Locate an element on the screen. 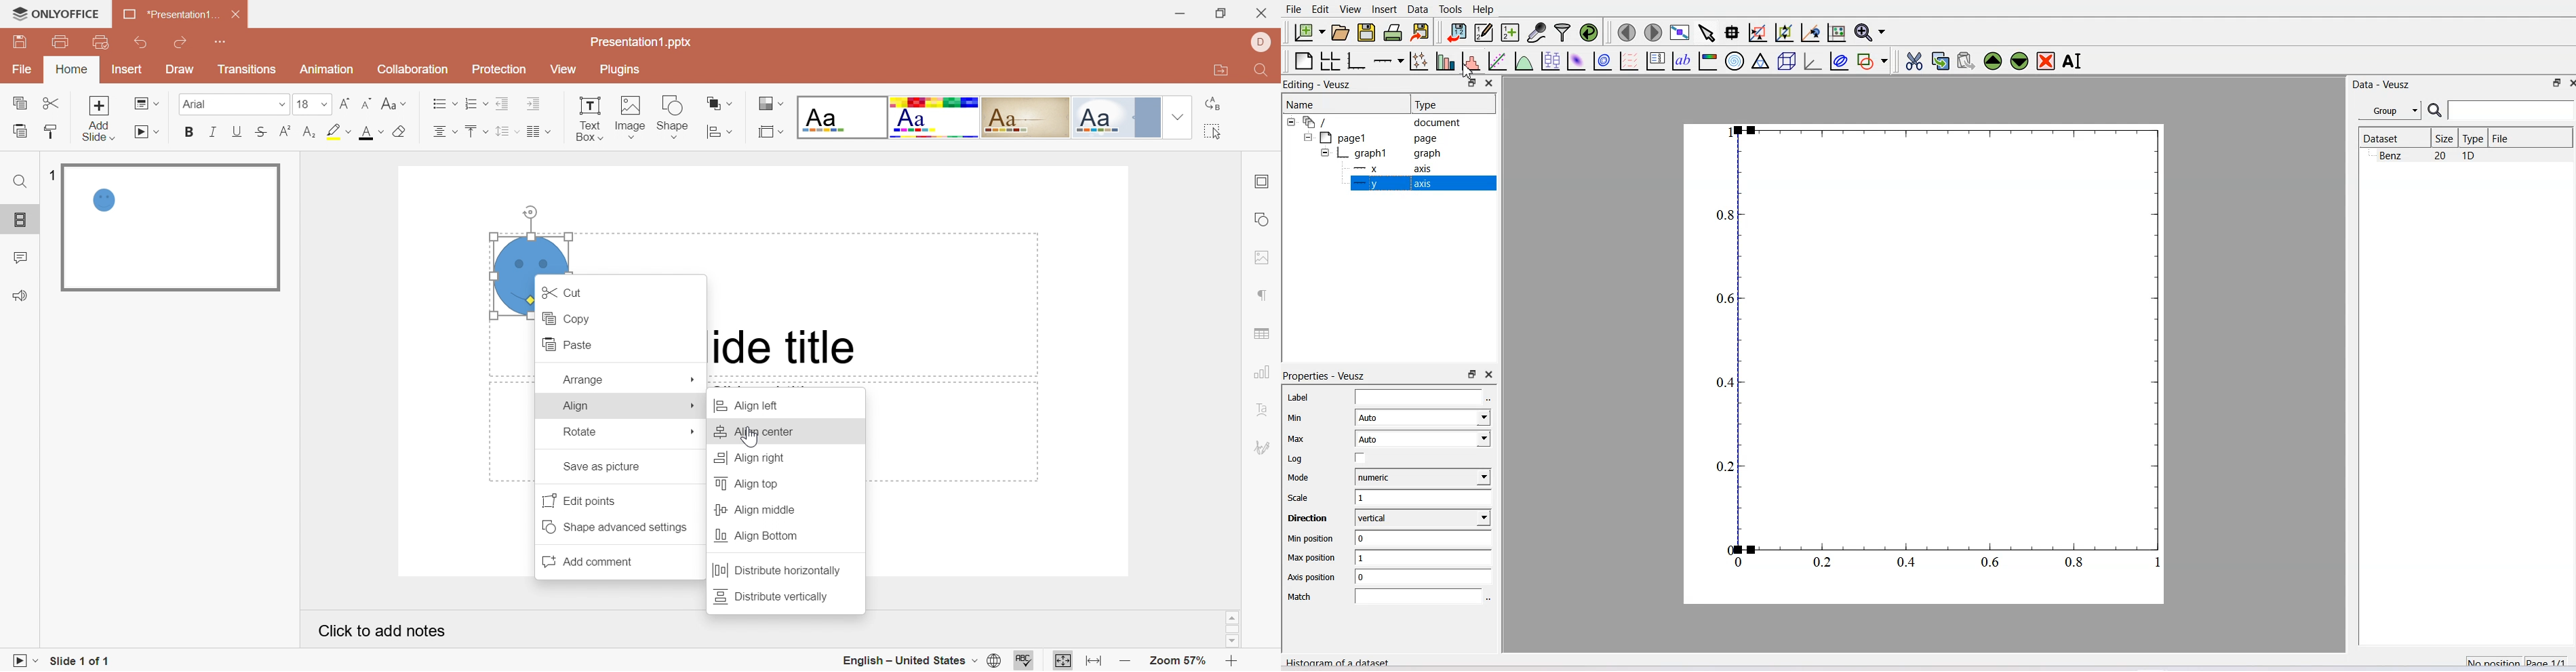  Zoom 57% is located at coordinates (1176, 660).